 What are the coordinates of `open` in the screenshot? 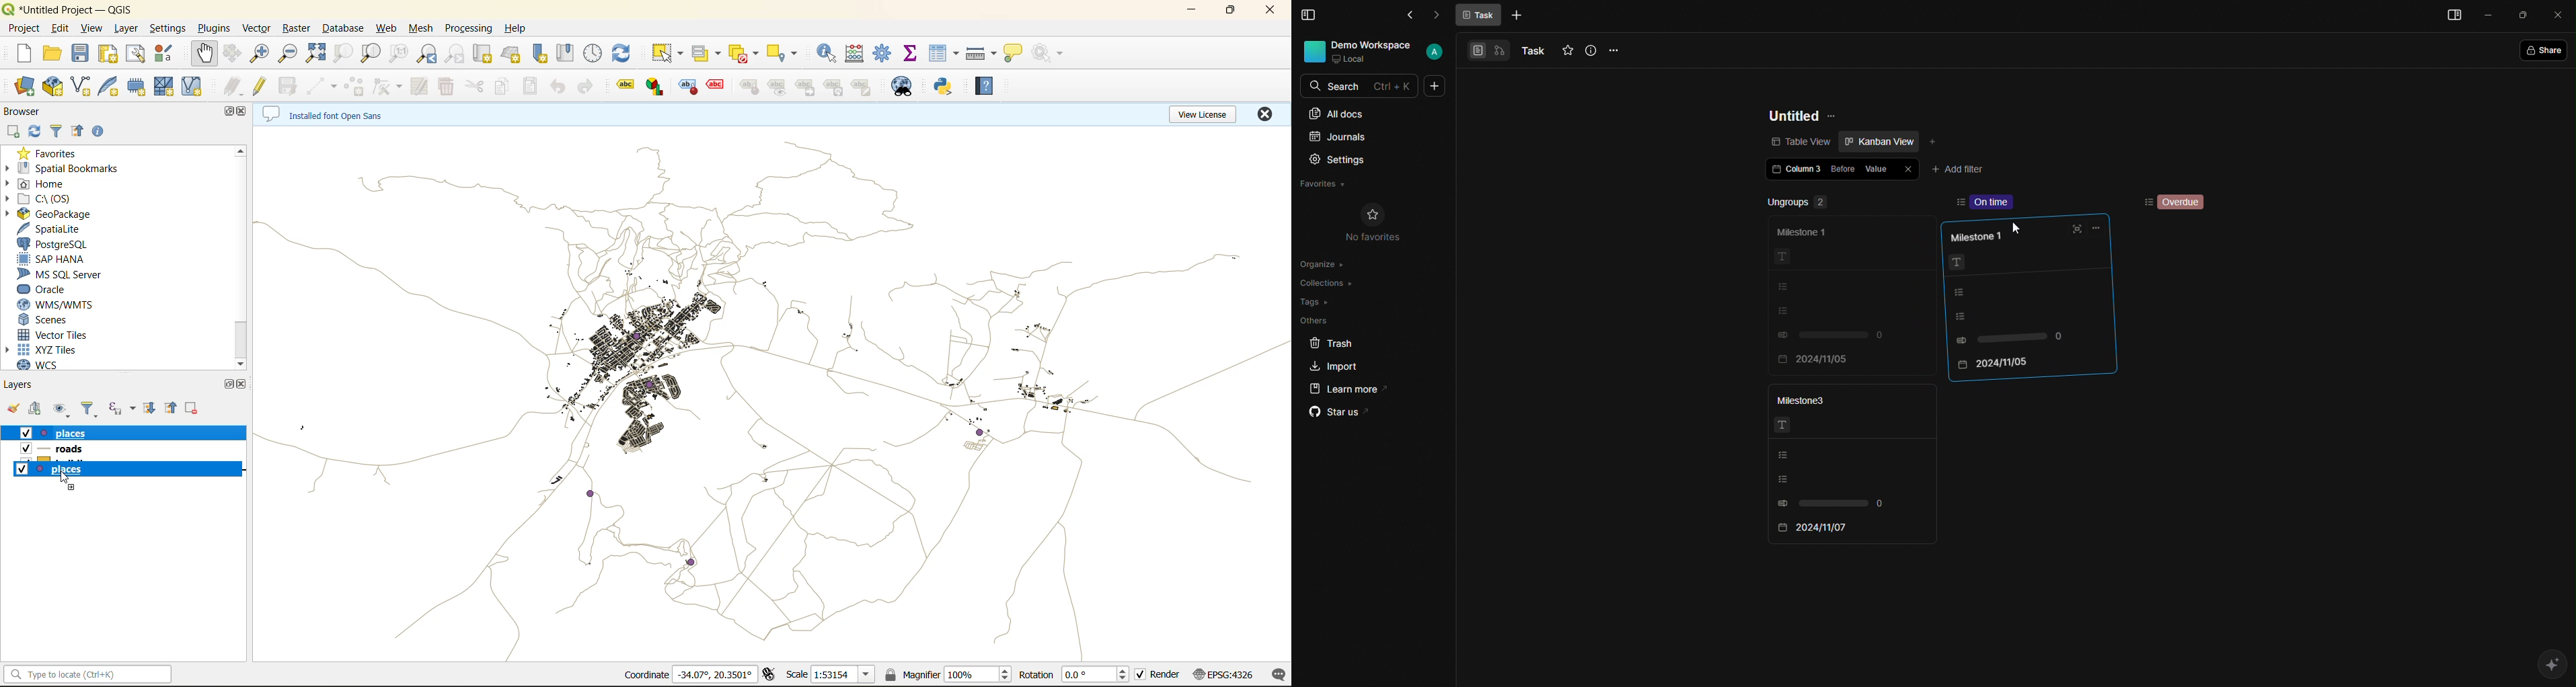 It's located at (15, 409).